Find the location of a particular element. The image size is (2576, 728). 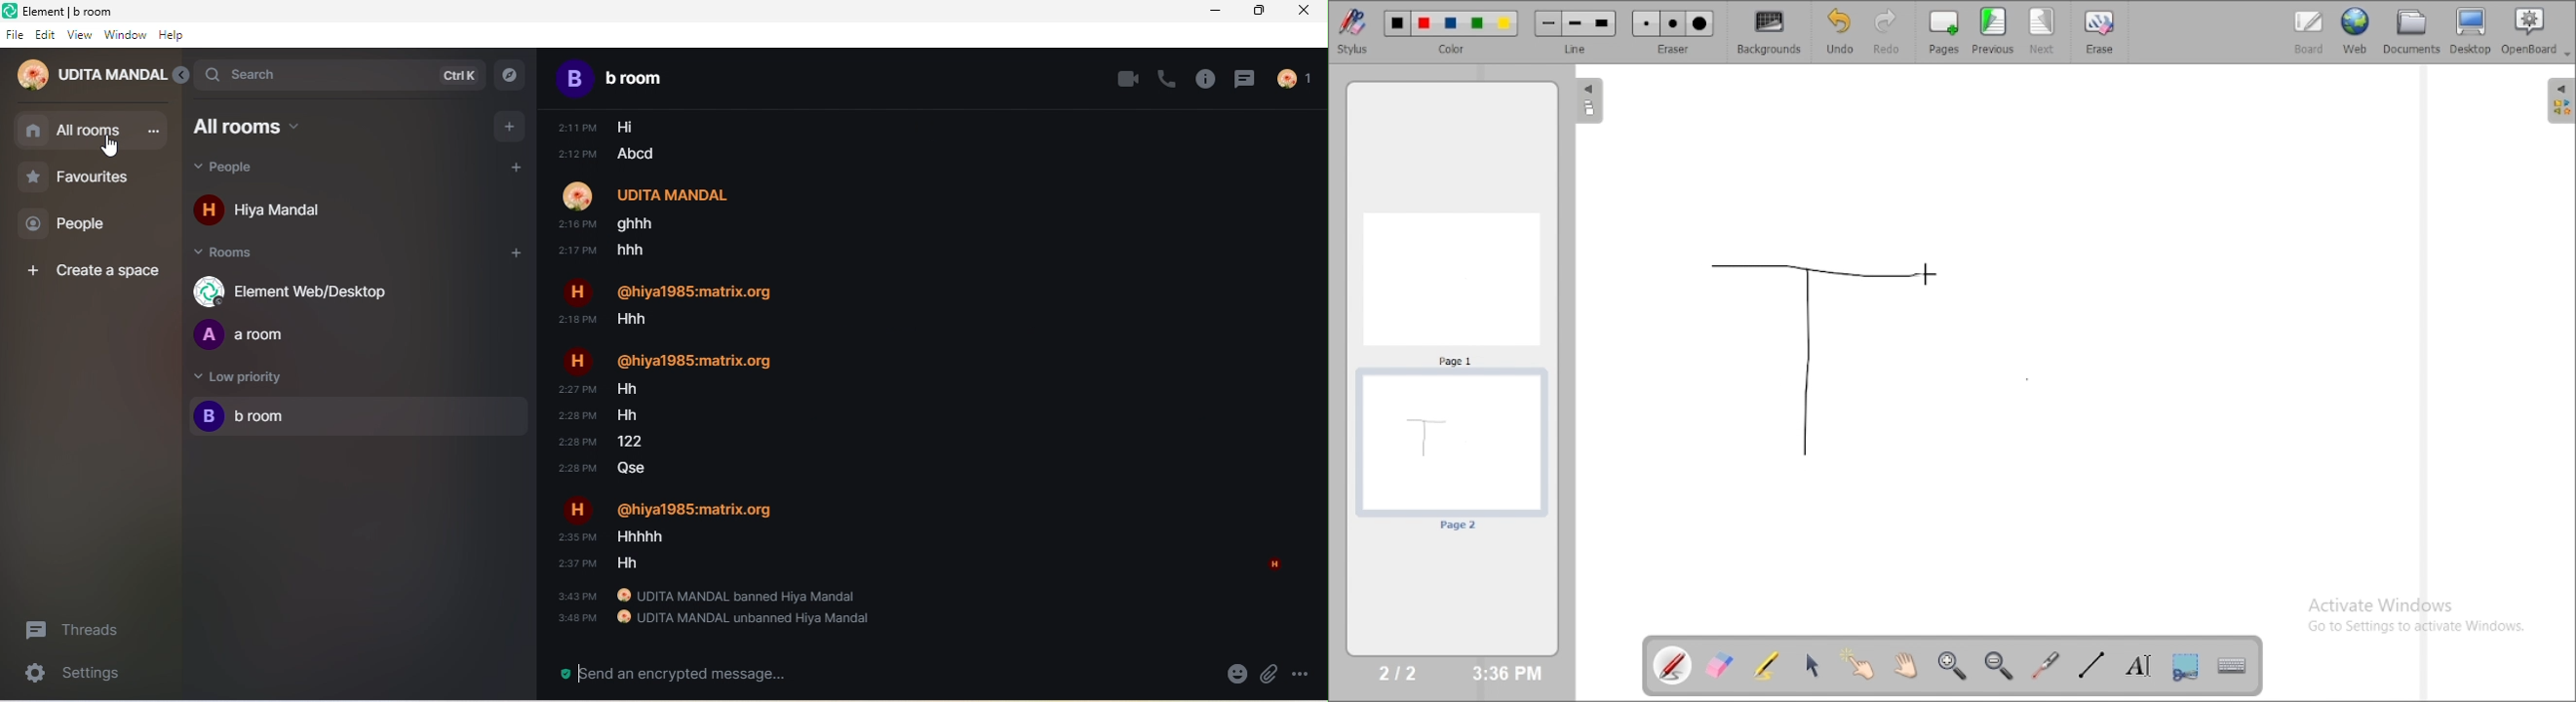

favourites is located at coordinates (88, 178).